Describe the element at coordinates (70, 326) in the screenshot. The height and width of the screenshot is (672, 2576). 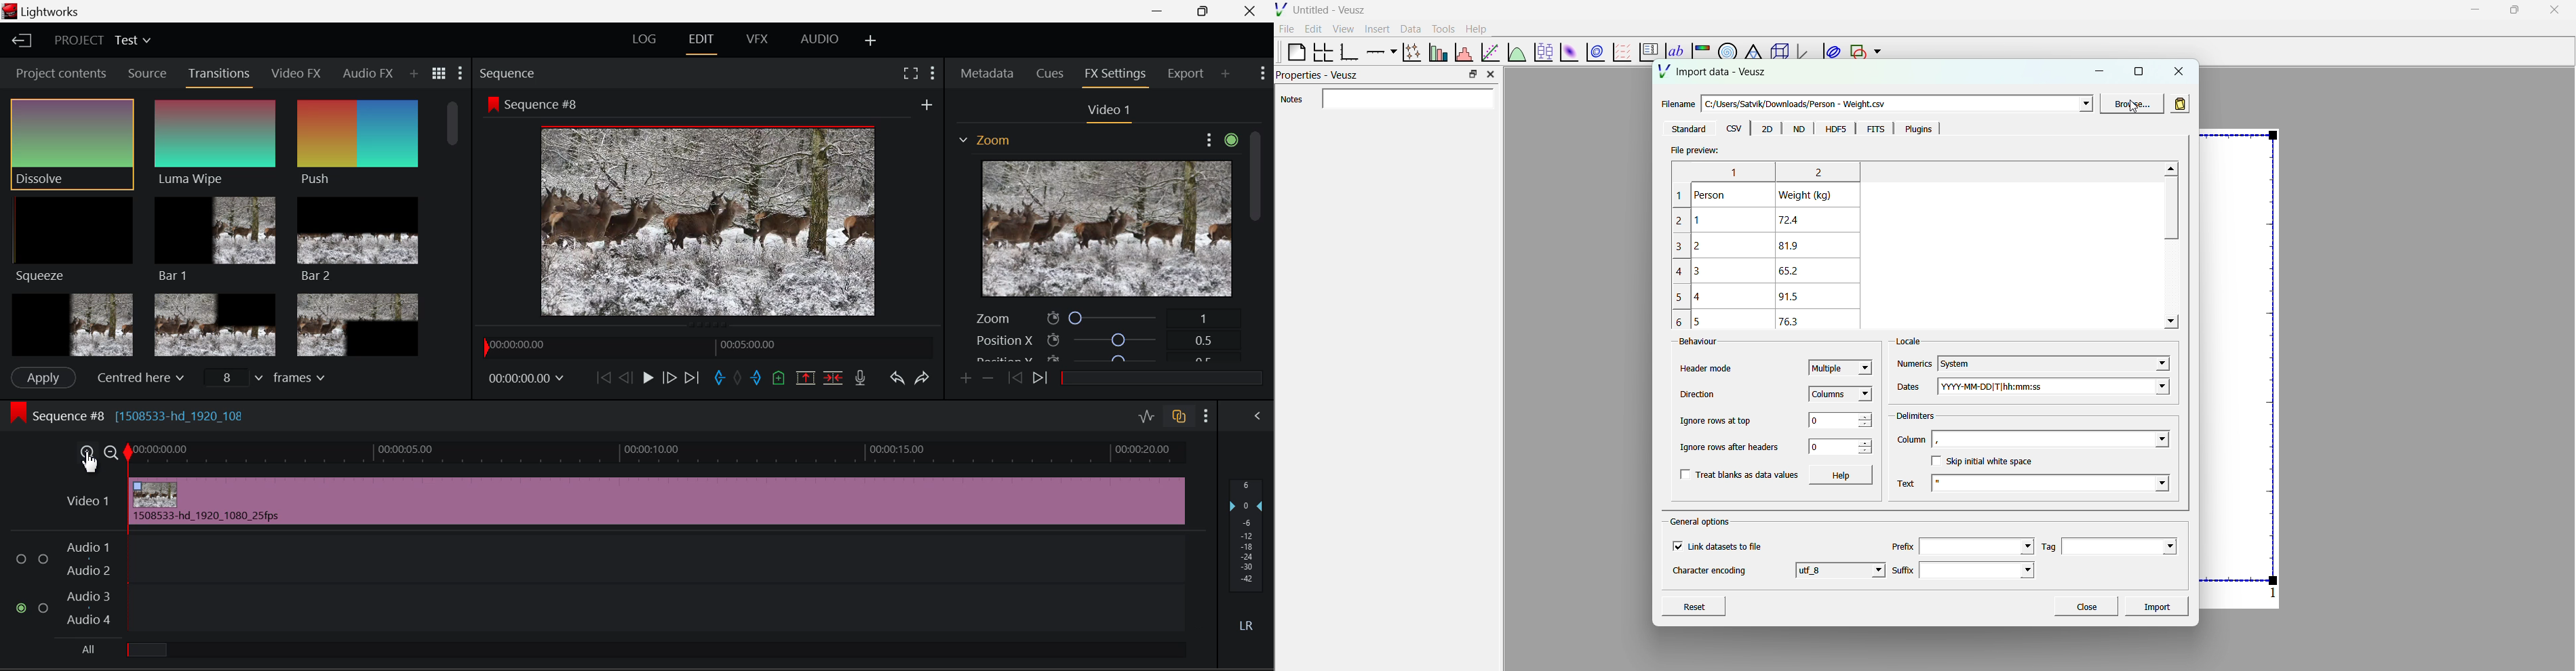
I see `Box 1` at that location.